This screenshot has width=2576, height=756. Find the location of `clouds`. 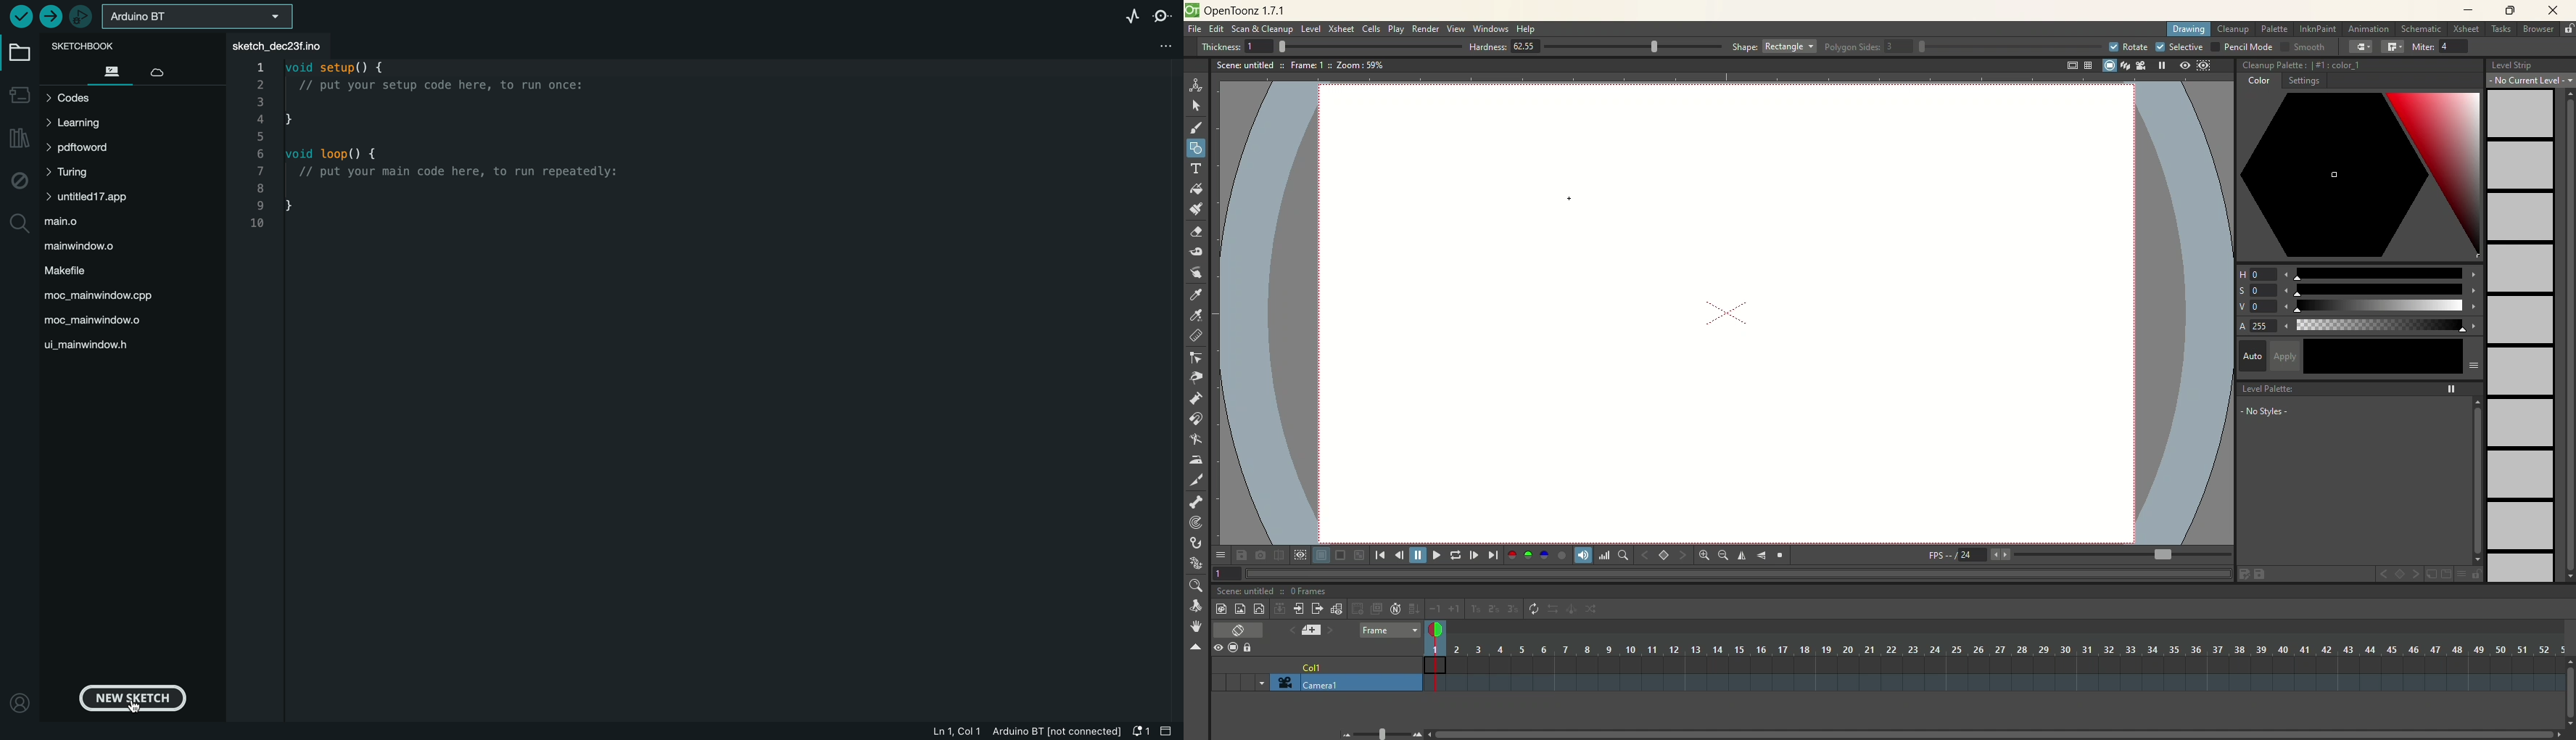

clouds is located at coordinates (159, 73).